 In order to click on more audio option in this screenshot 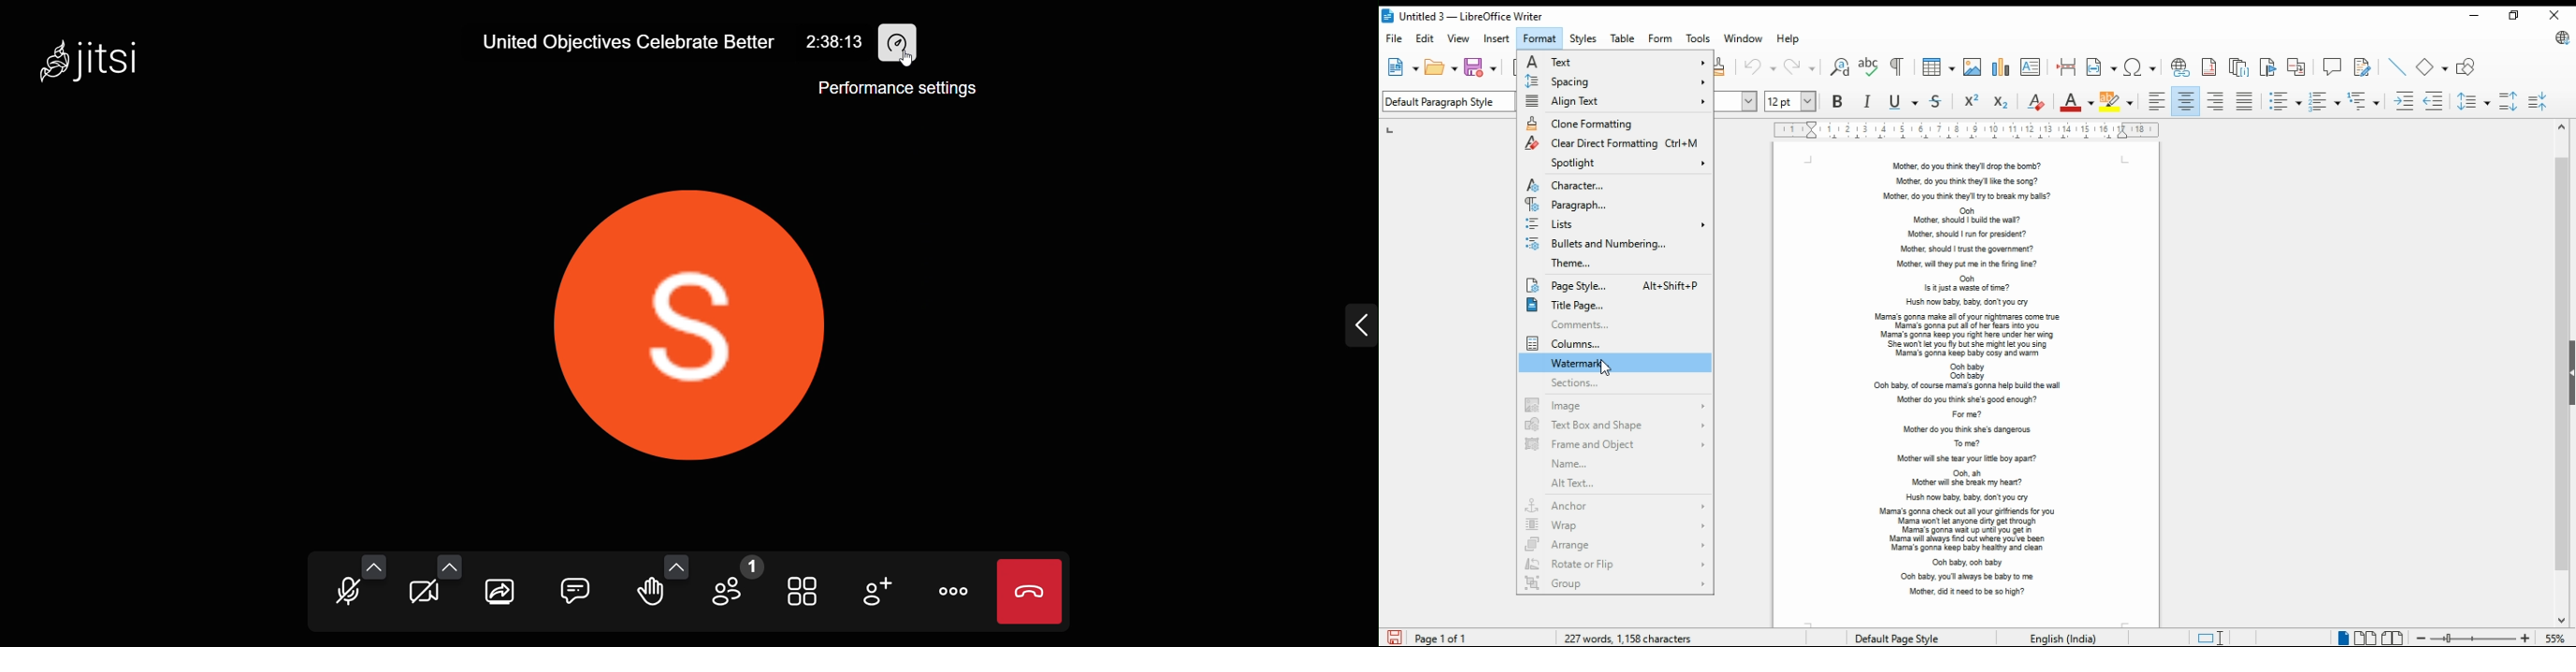, I will do `click(373, 566)`.